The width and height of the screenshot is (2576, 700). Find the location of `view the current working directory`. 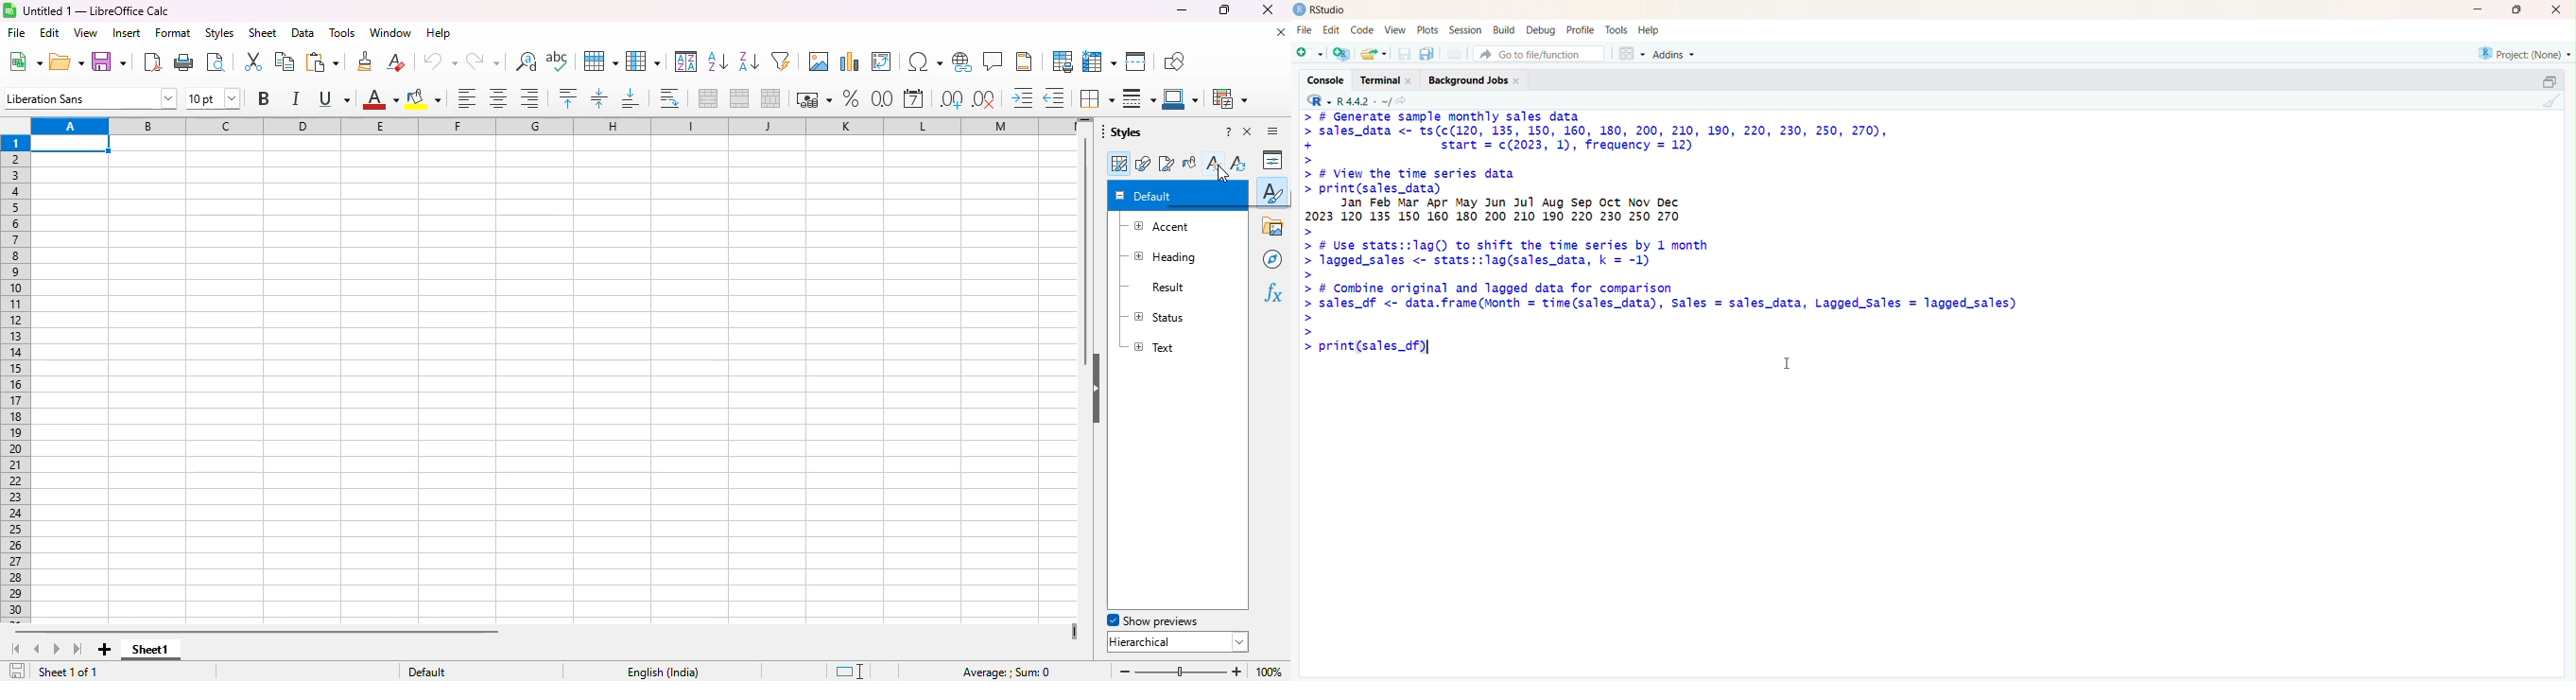

view the current working directory is located at coordinates (1403, 102).